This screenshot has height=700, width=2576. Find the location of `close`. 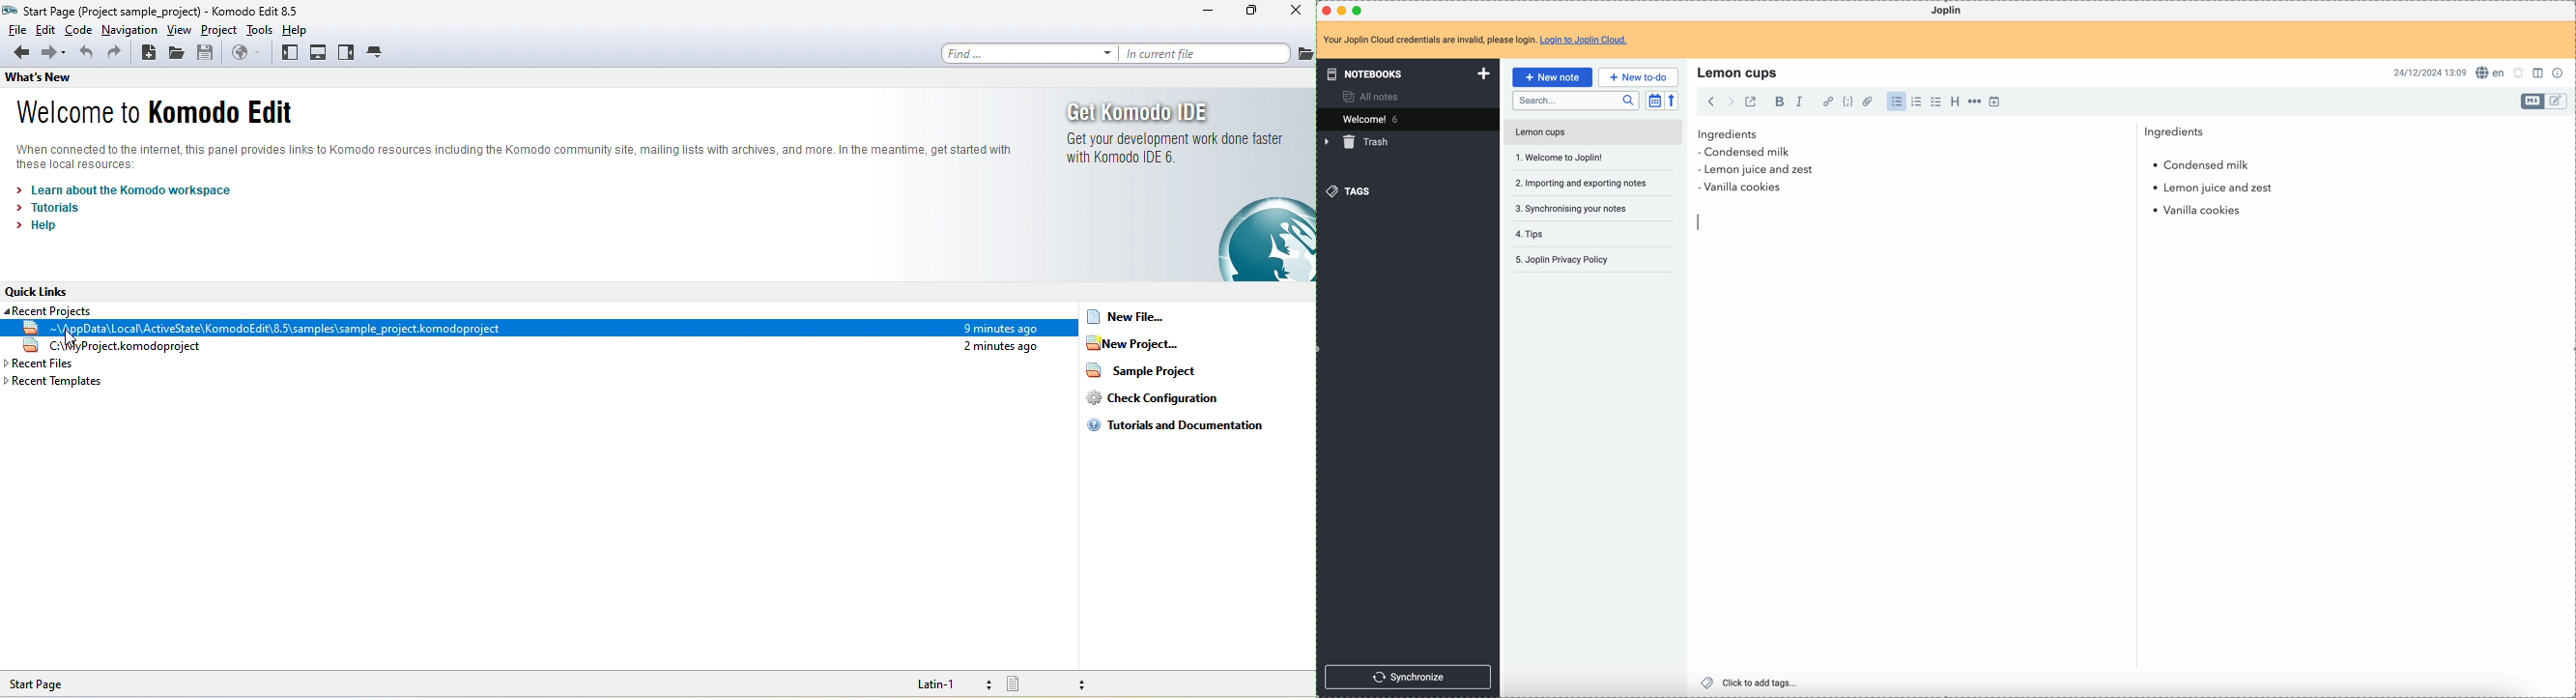

close is located at coordinates (1328, 11).